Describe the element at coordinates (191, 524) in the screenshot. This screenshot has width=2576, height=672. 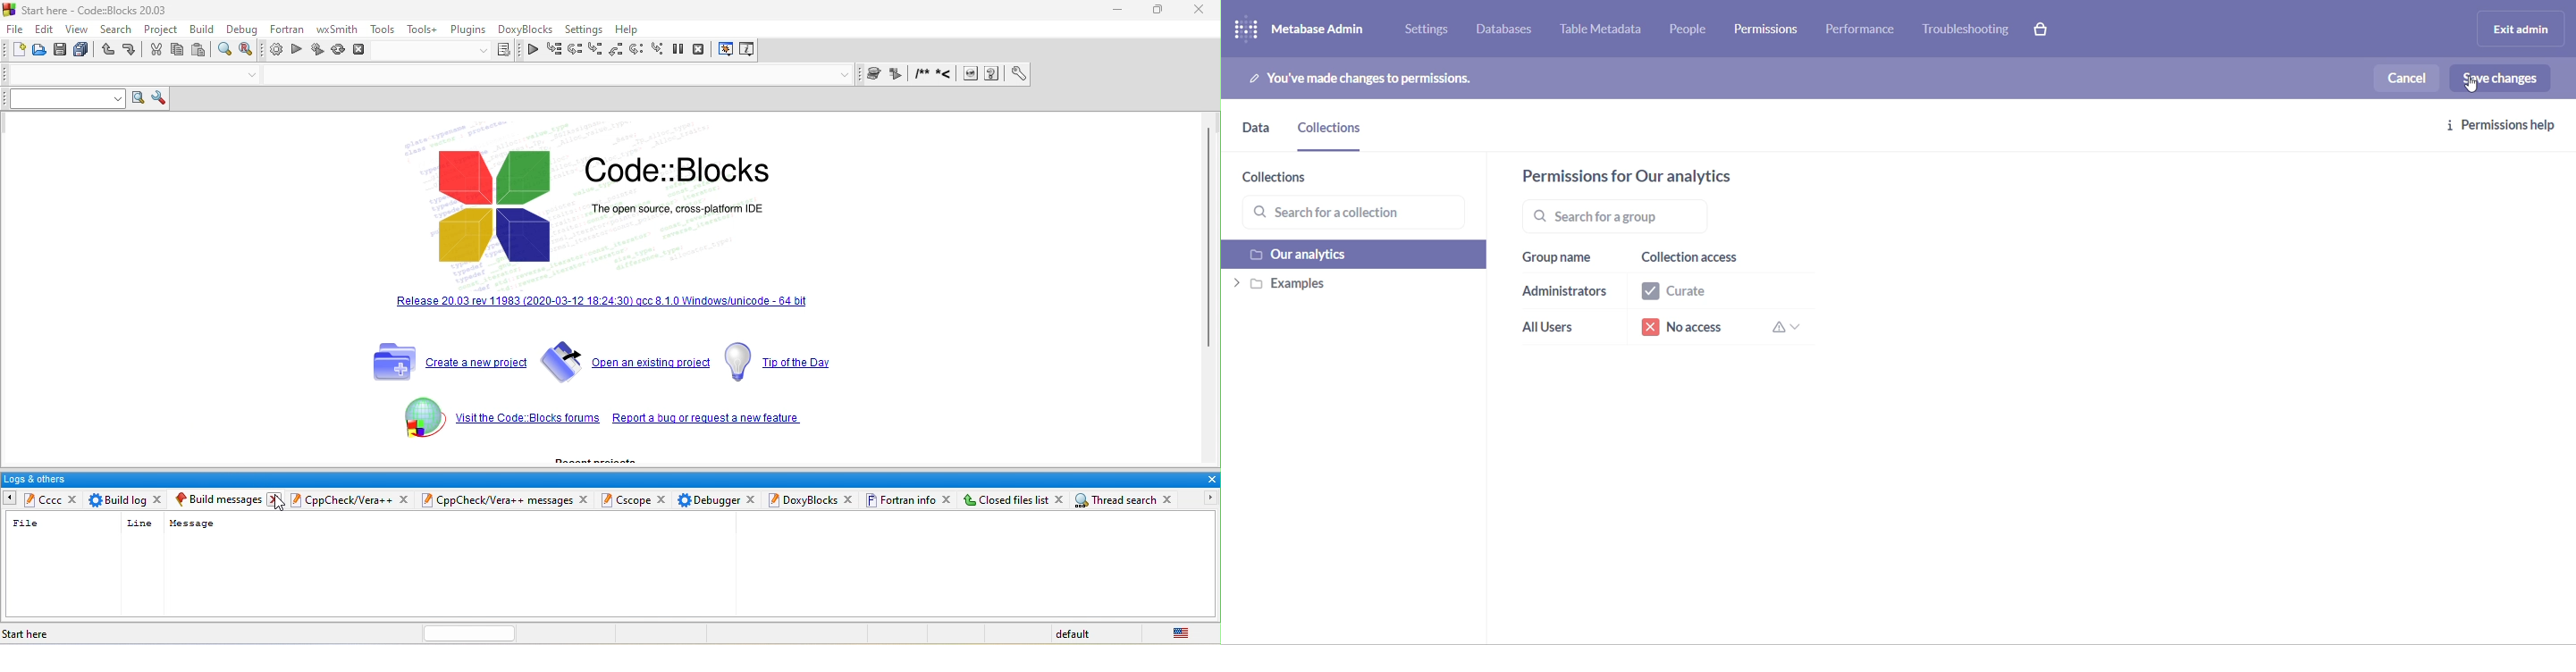
I see `message` at that location.